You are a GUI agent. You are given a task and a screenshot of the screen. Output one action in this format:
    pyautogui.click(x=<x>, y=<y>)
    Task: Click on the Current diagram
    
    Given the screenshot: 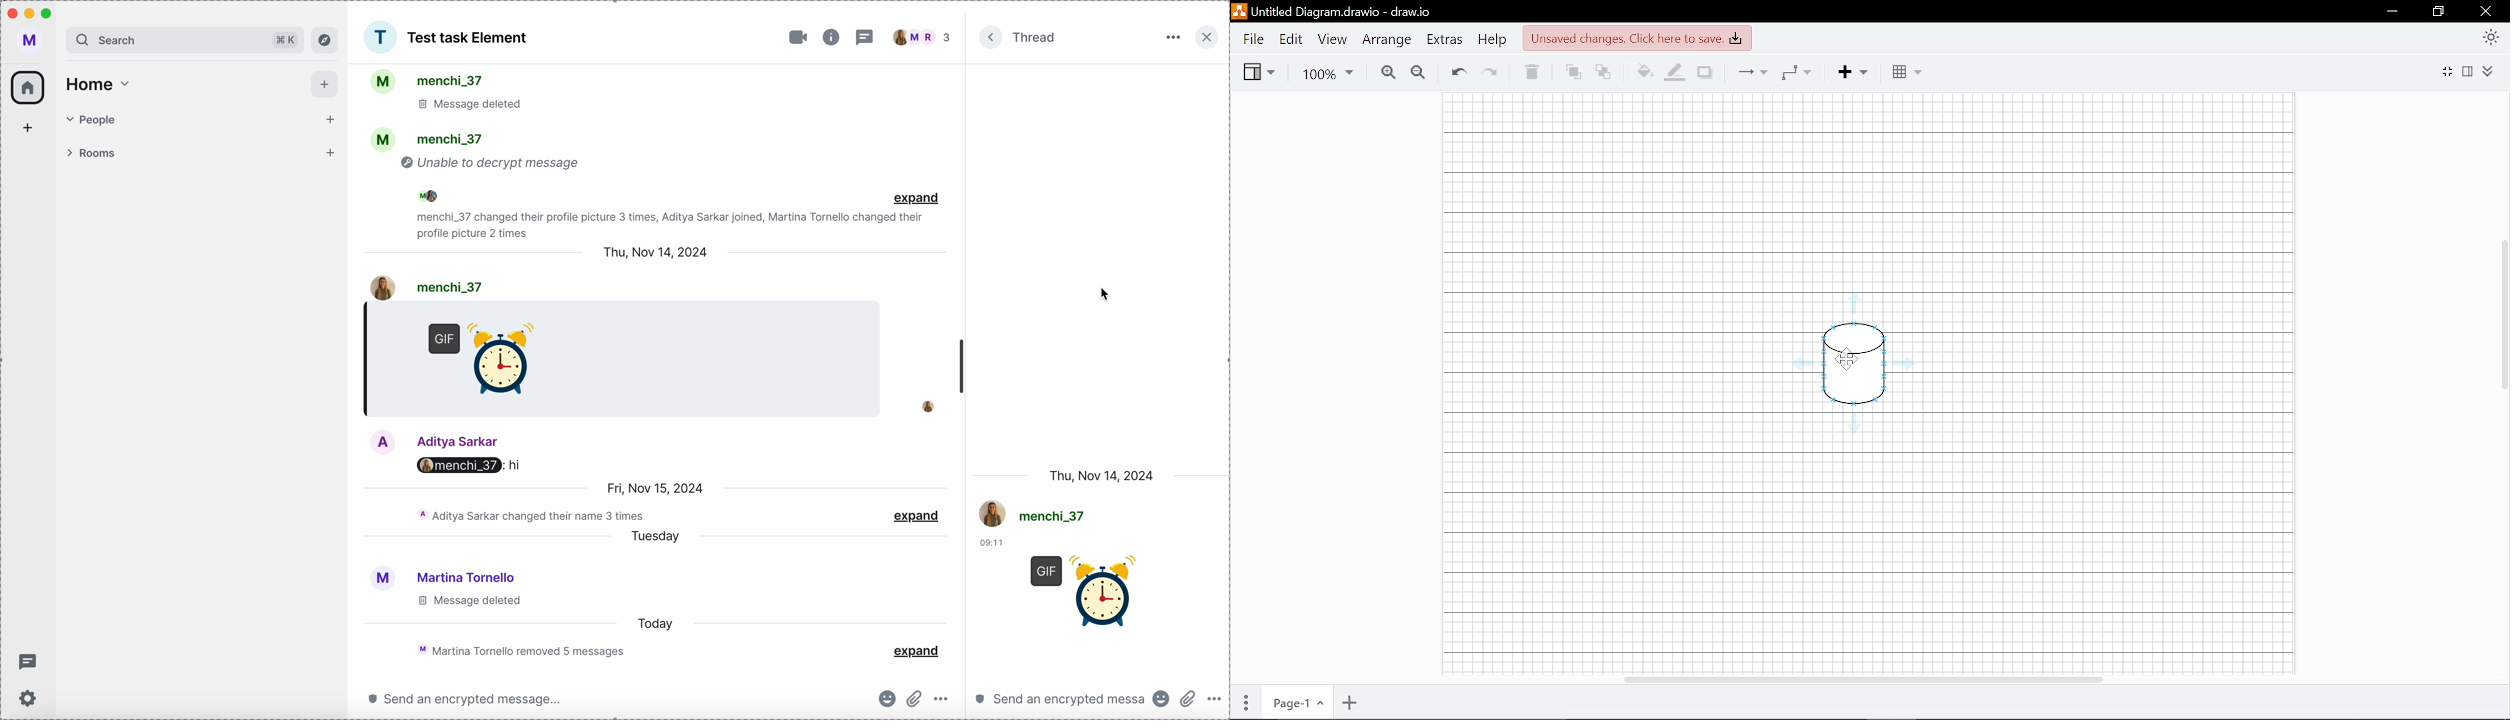 What is the action you would take?
    pyautogui.click(x=1840, y=367)
    